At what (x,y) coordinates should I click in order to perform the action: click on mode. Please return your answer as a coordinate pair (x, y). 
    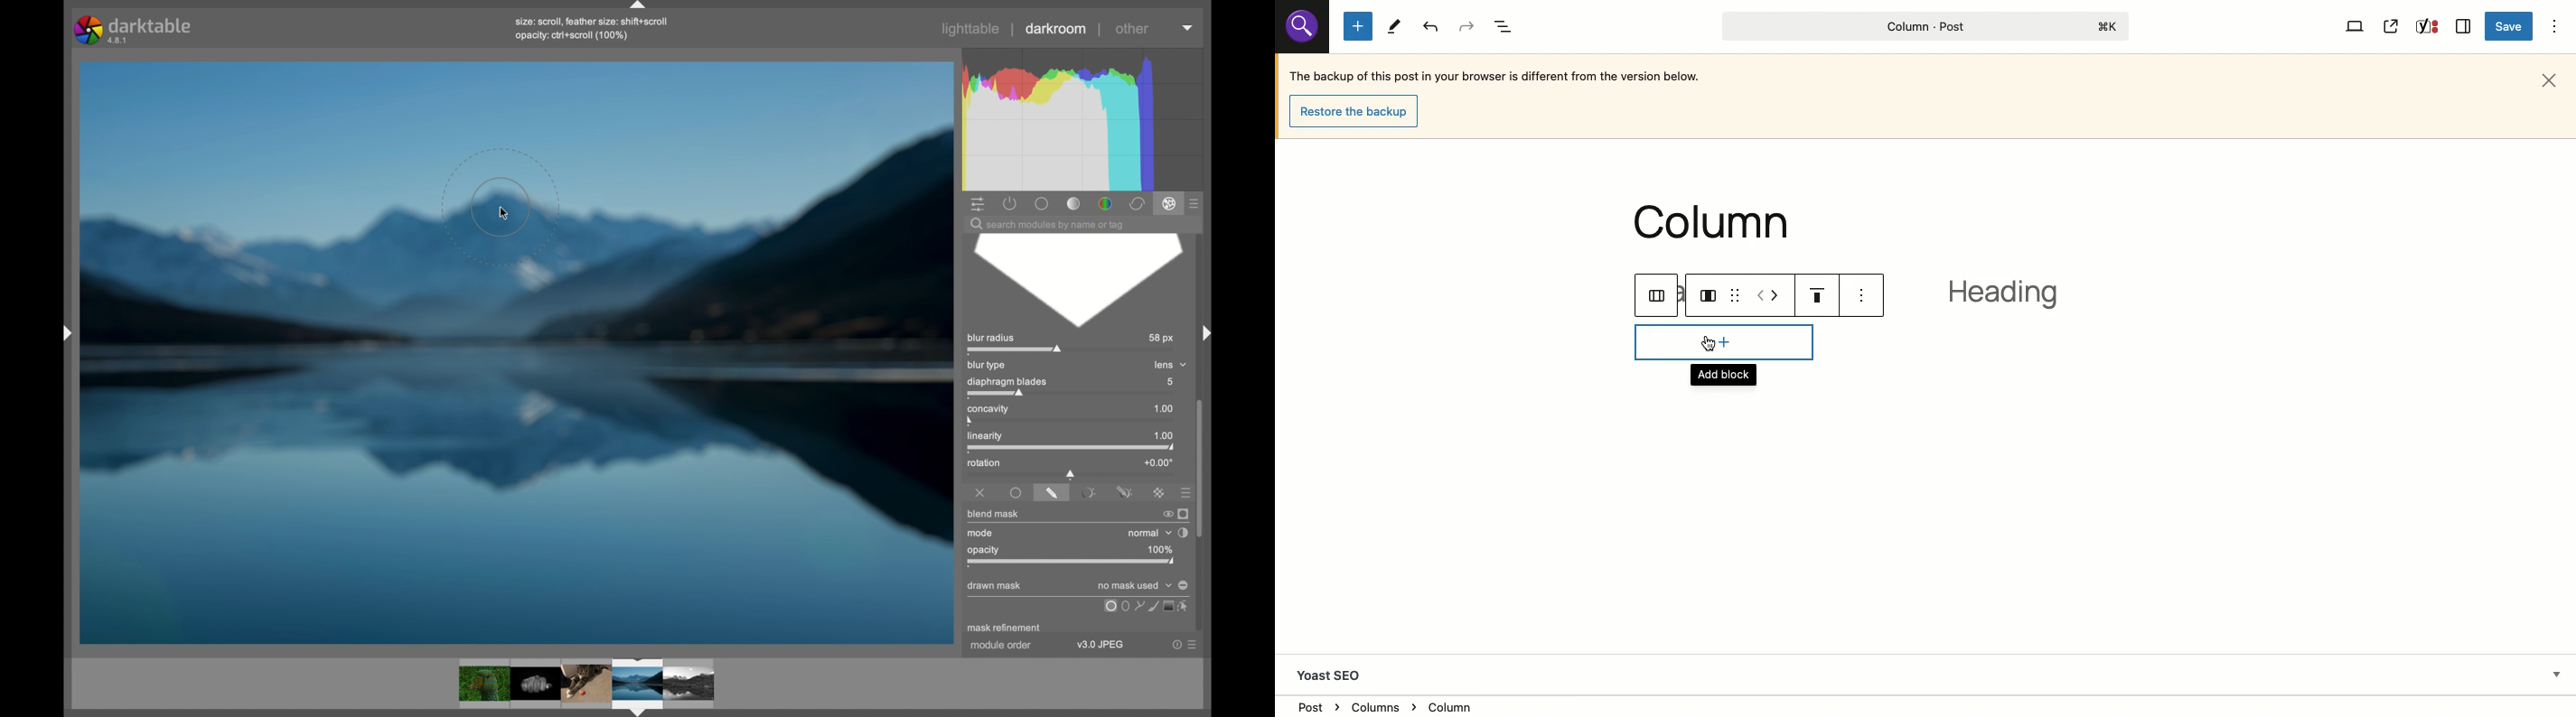
    Looking at the image, I should click on (980, 533).